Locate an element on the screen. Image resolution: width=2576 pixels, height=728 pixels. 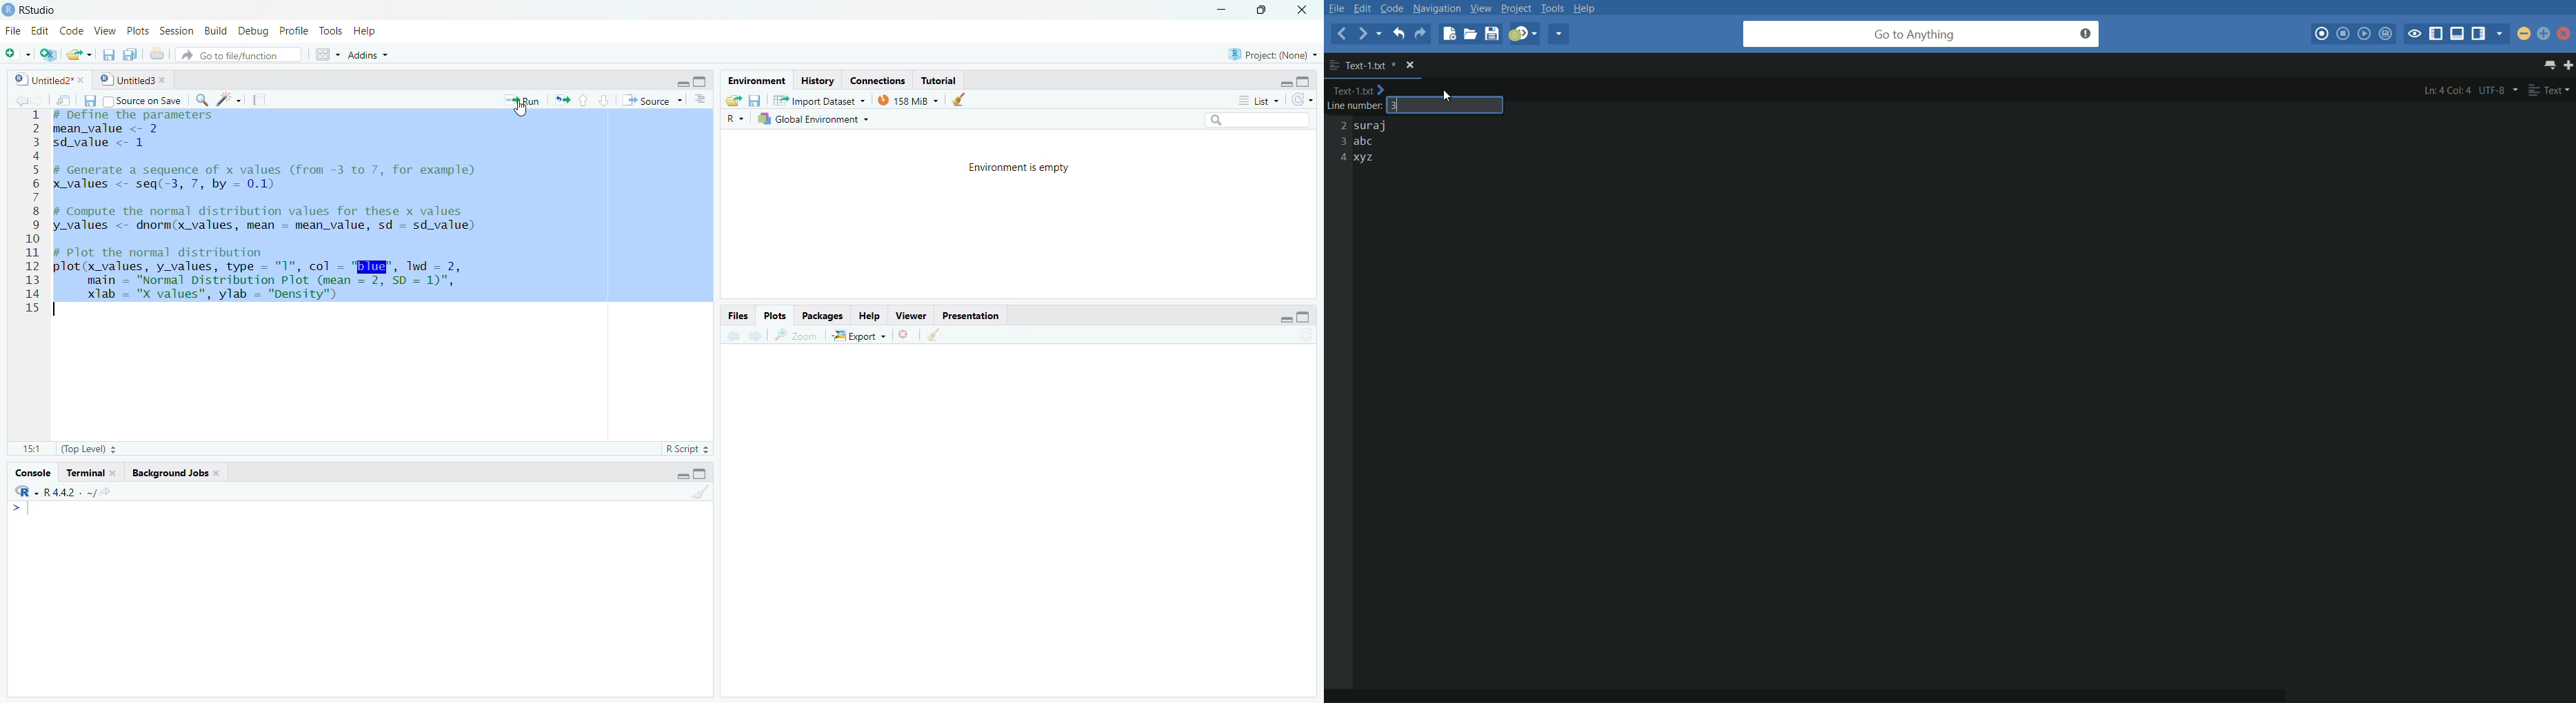
compile report is located at coordinates (253, 98).